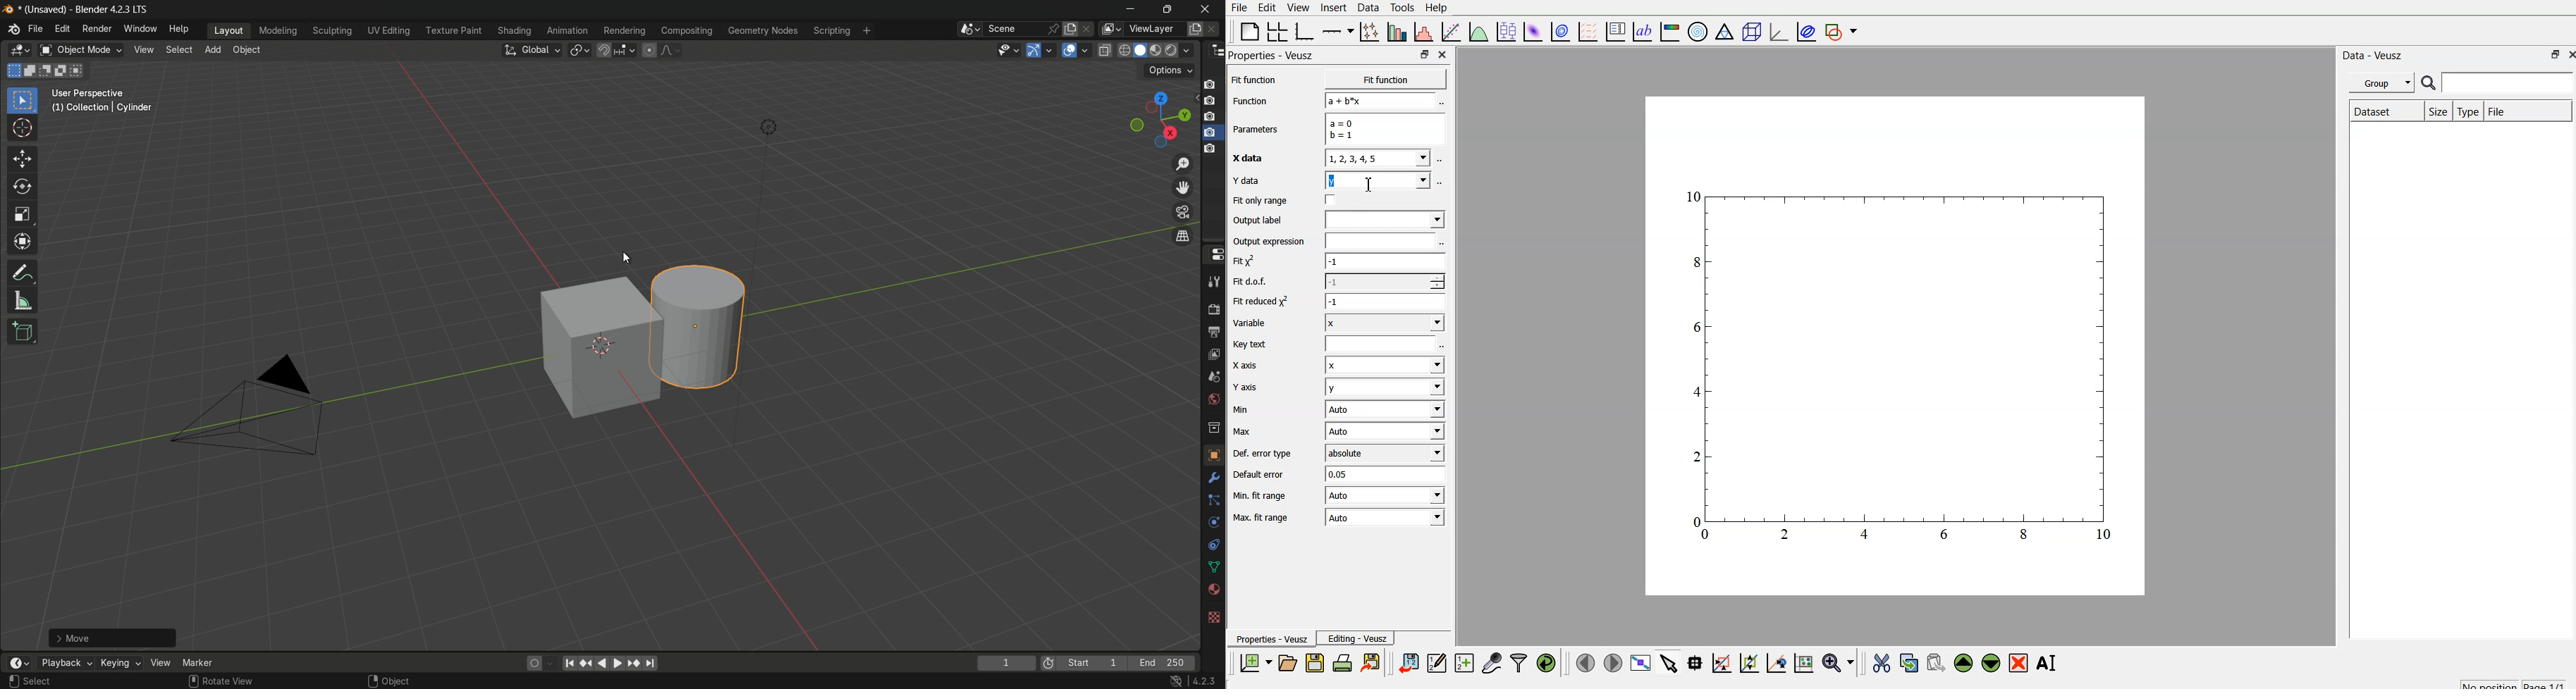 The image size is (2576, 700). What do you see at coordinates (1444, 55) in the screenshot?
I see `close` at bounding box center [1444, 55].